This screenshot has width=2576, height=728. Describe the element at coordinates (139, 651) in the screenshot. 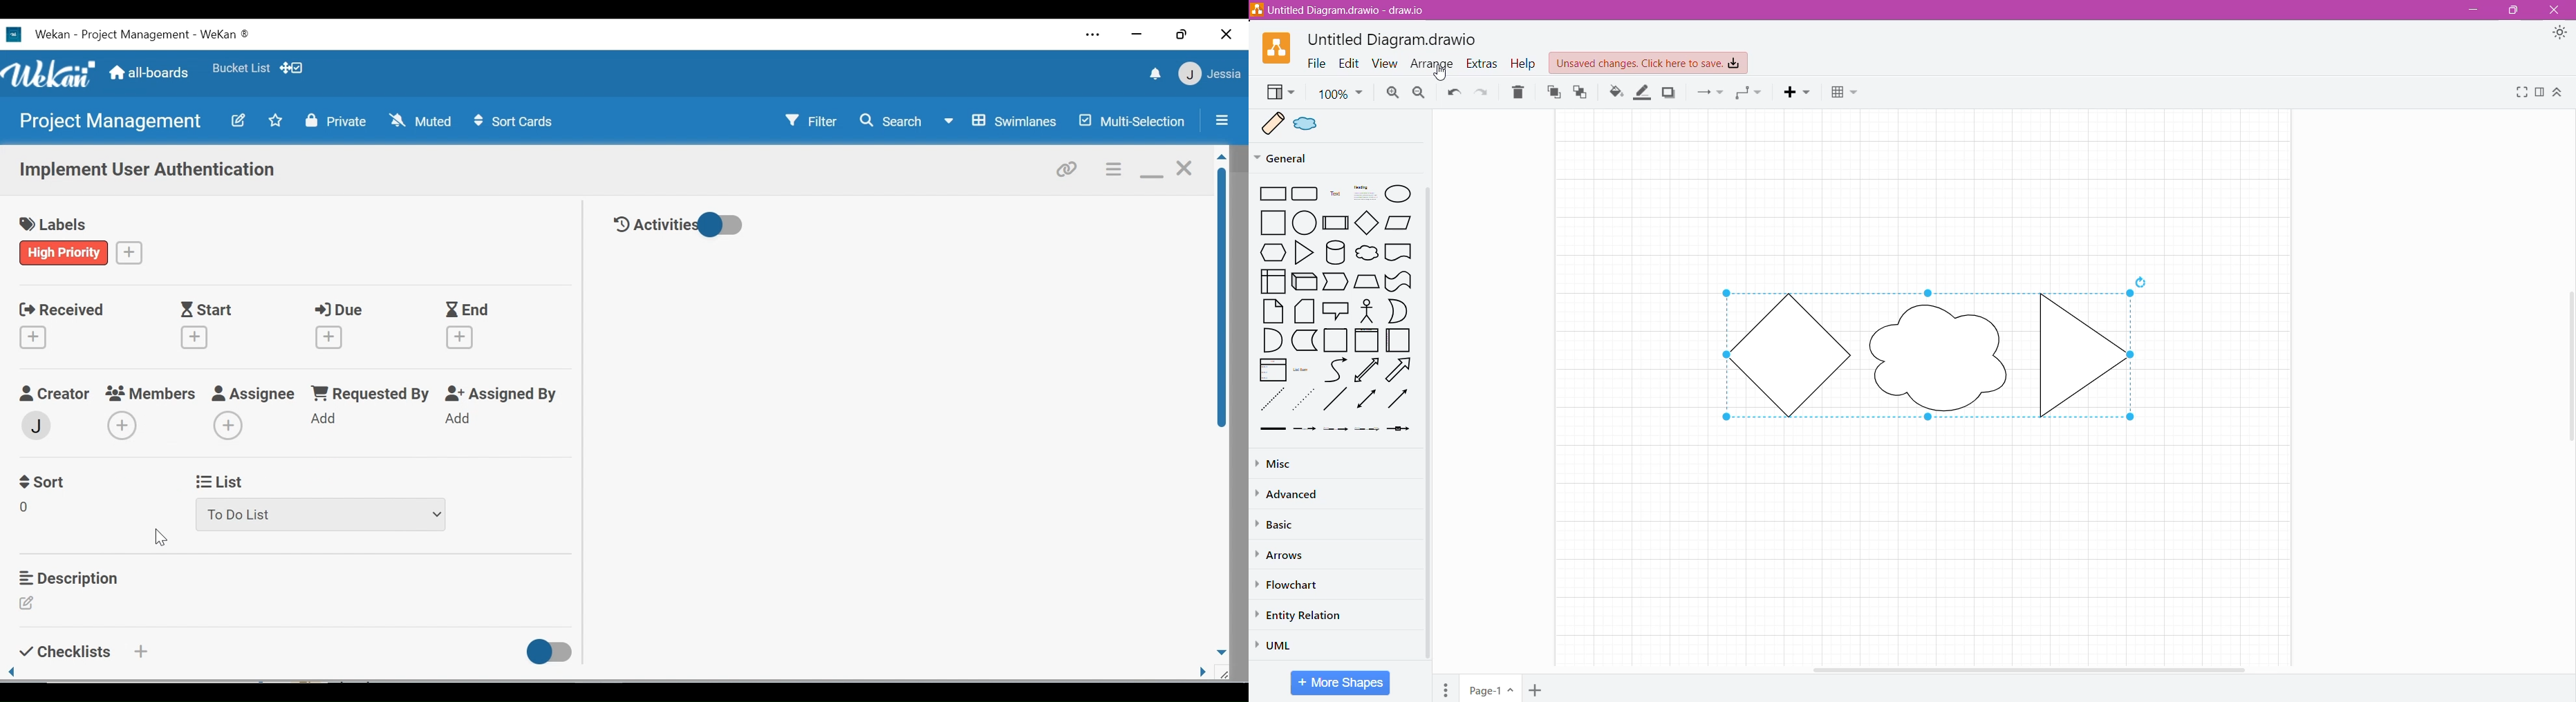

I see `add` at that location.